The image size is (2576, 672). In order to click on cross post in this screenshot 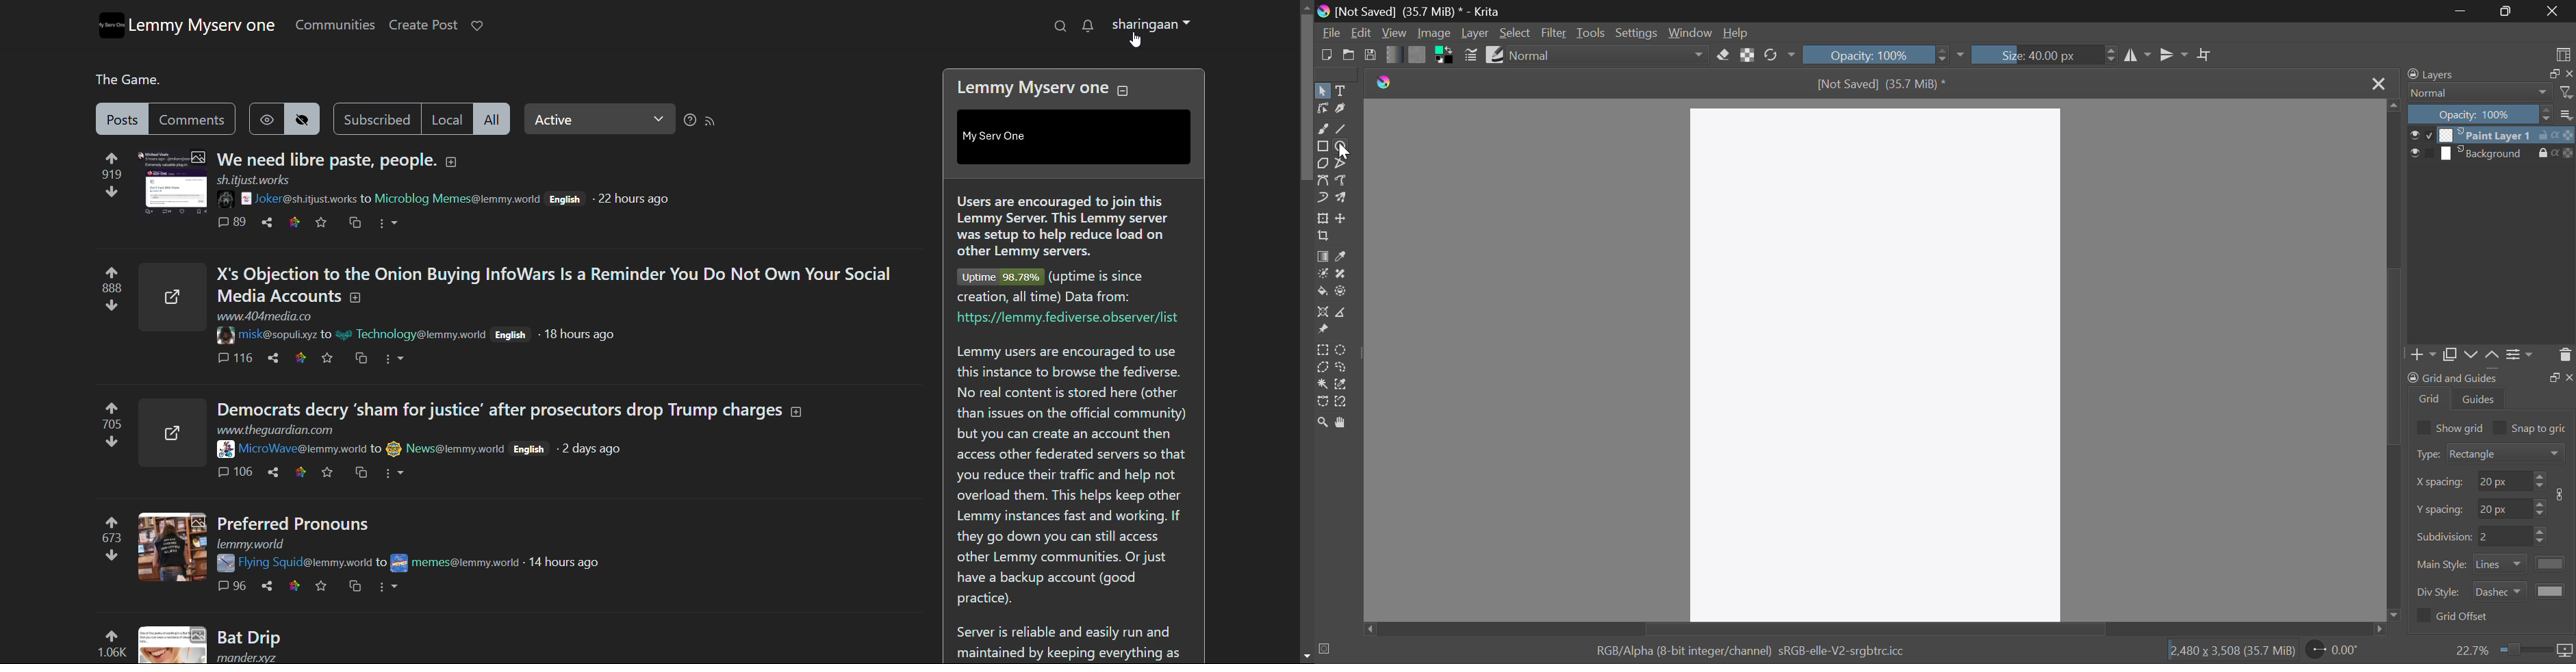, I will do `click(361, 360)`.